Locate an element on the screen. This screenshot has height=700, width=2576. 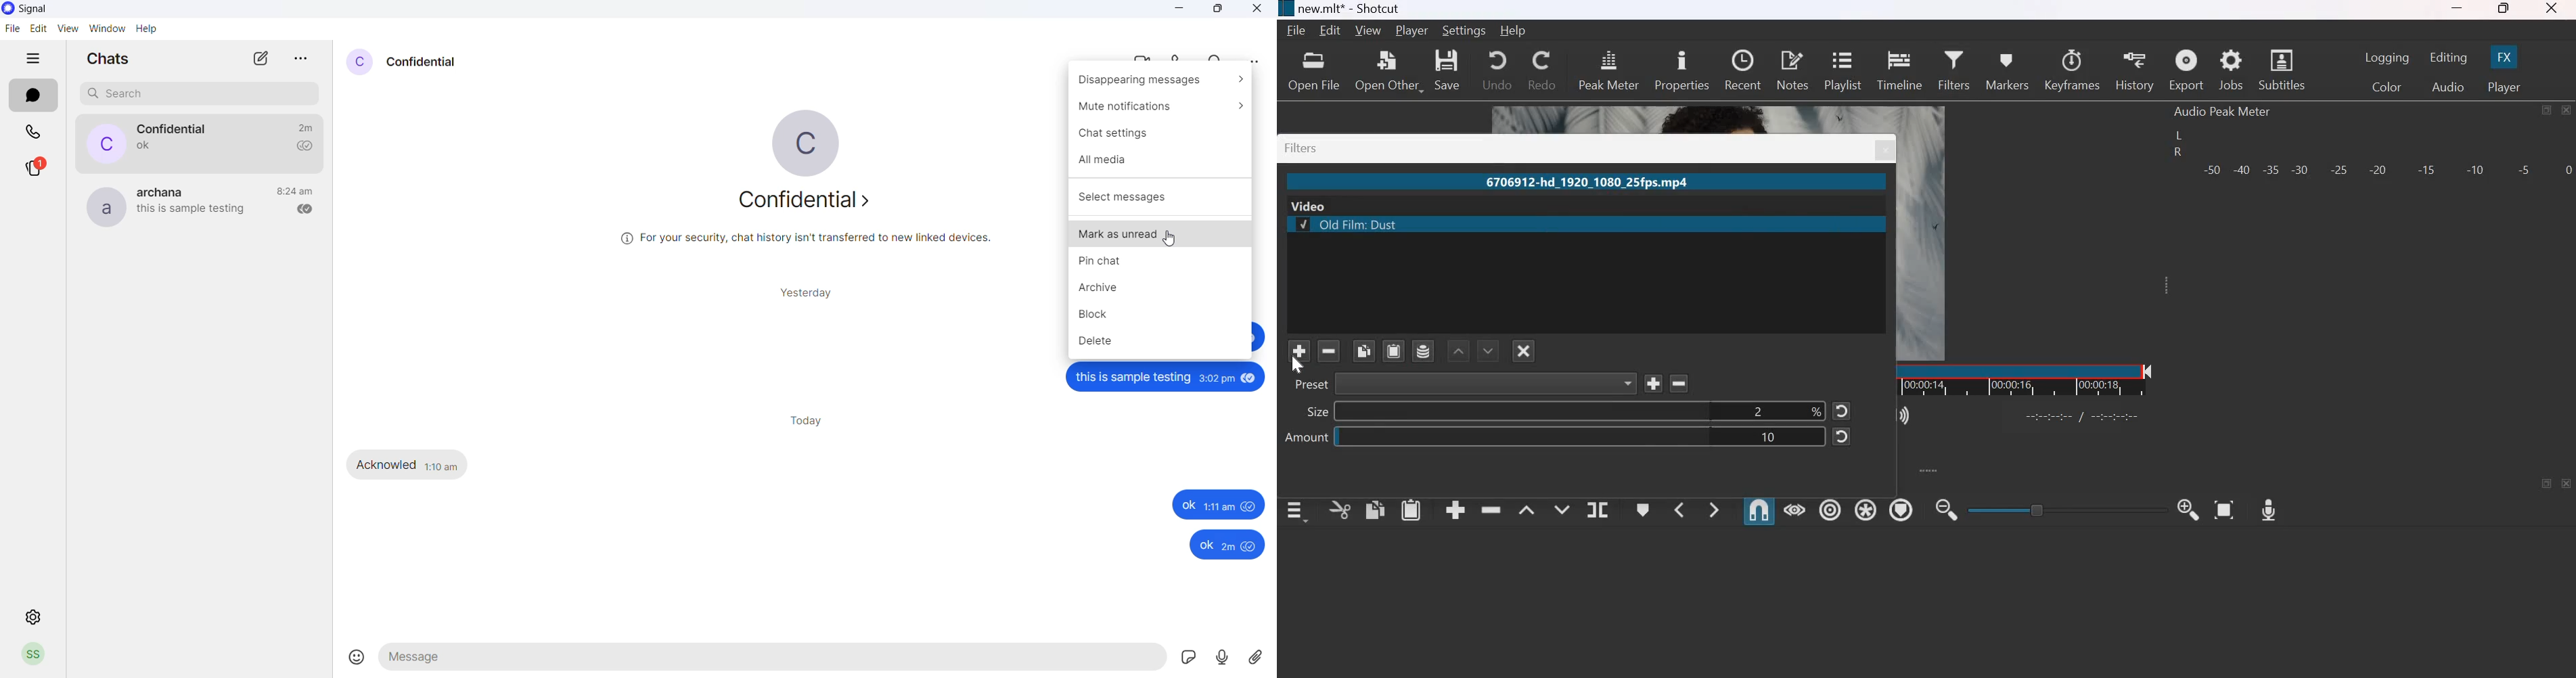
 is located at coordinates (1315, 72).